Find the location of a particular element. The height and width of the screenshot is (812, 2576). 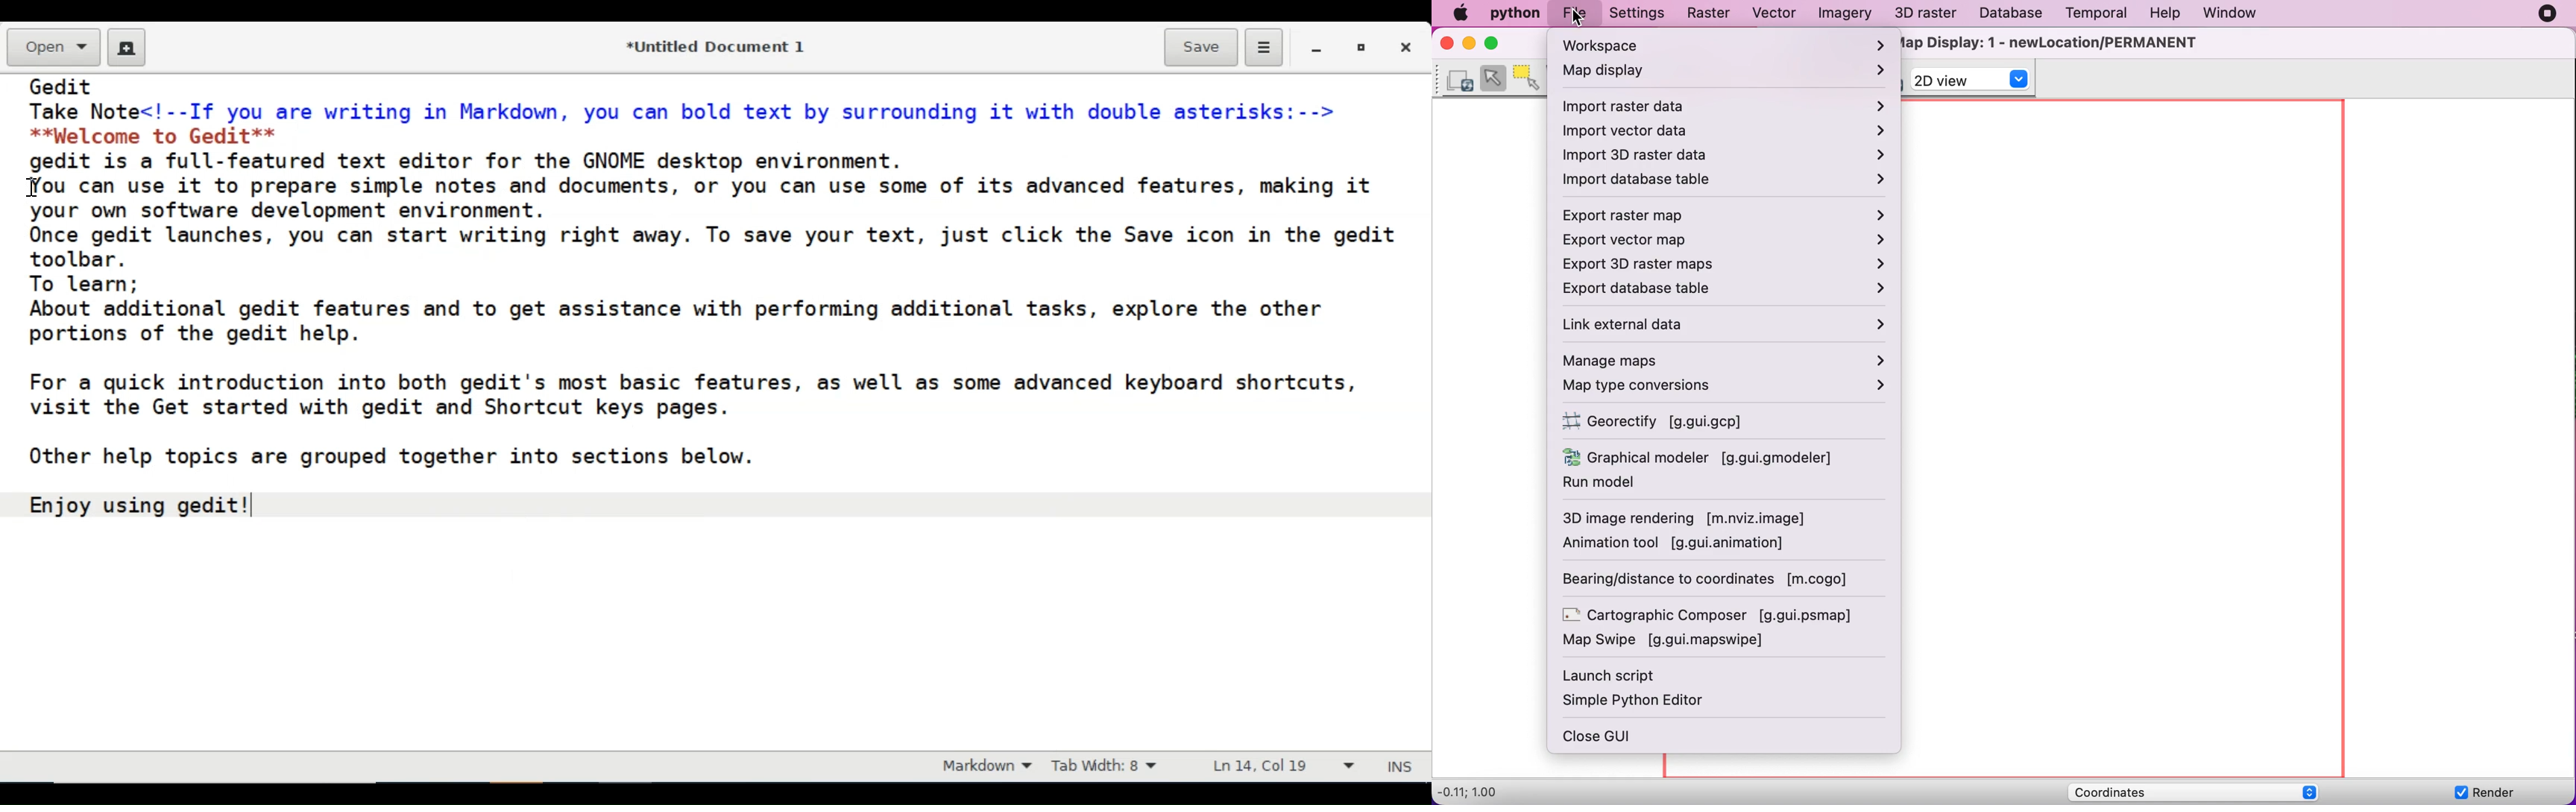

Line & Column Preference is located at coordinates (1282, 764).